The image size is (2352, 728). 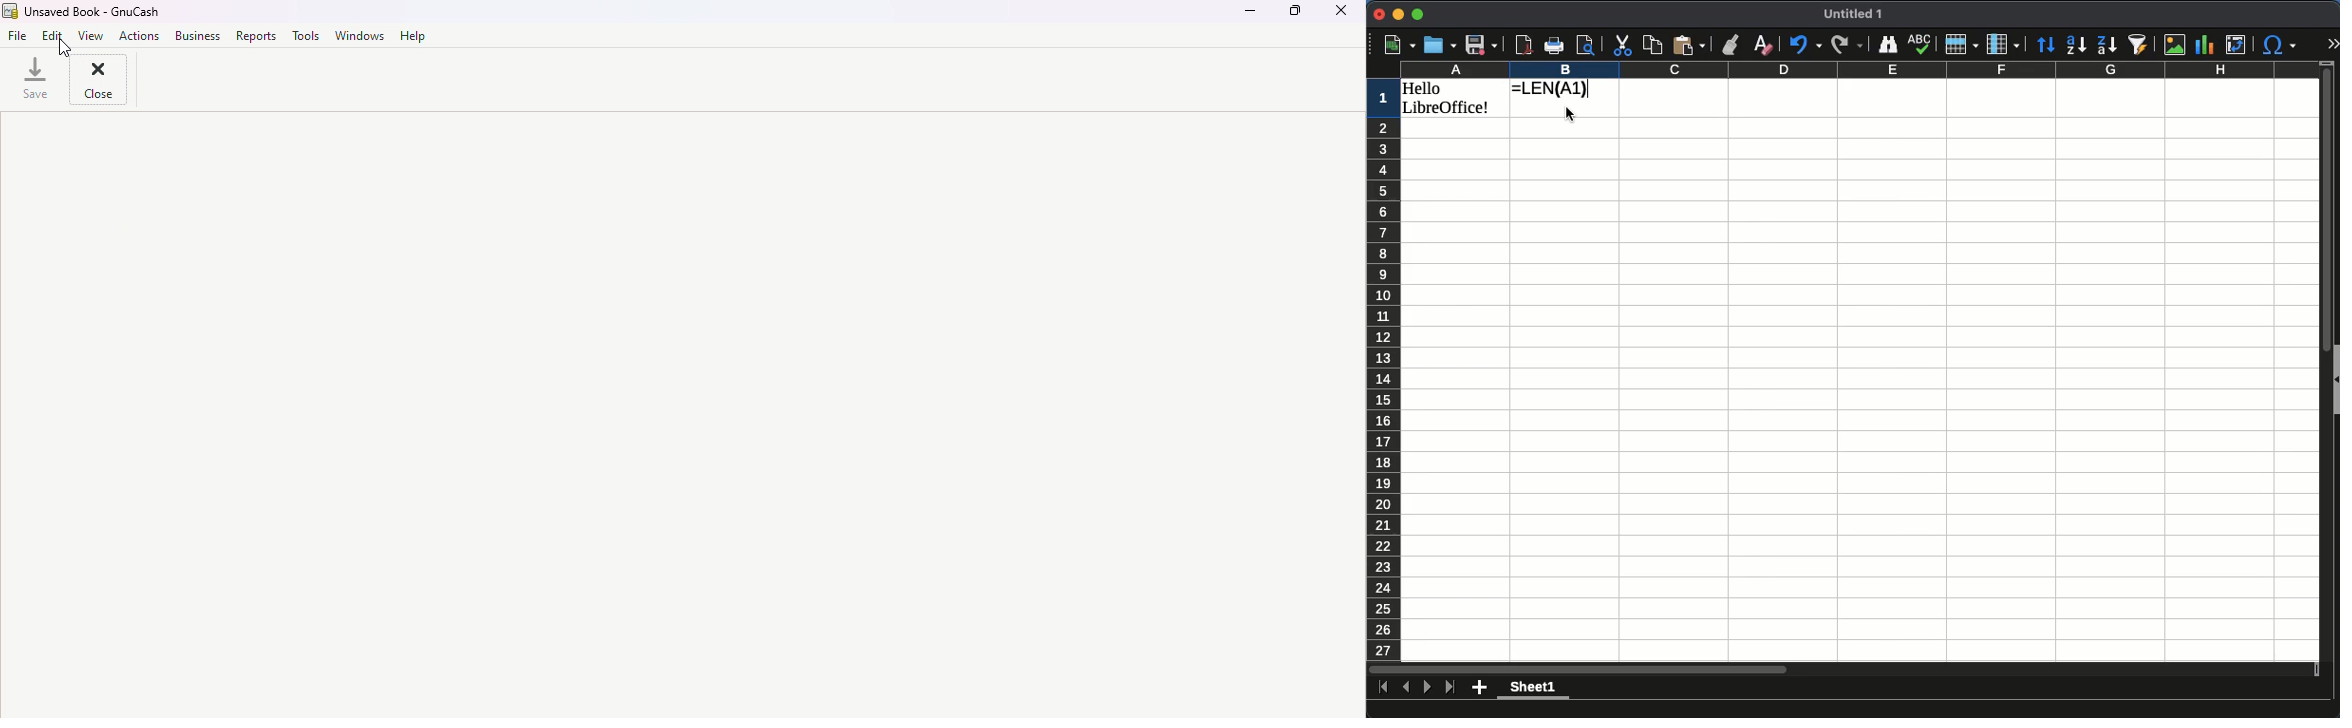 I want to click on Maximize, so click(x=1295, y=17).